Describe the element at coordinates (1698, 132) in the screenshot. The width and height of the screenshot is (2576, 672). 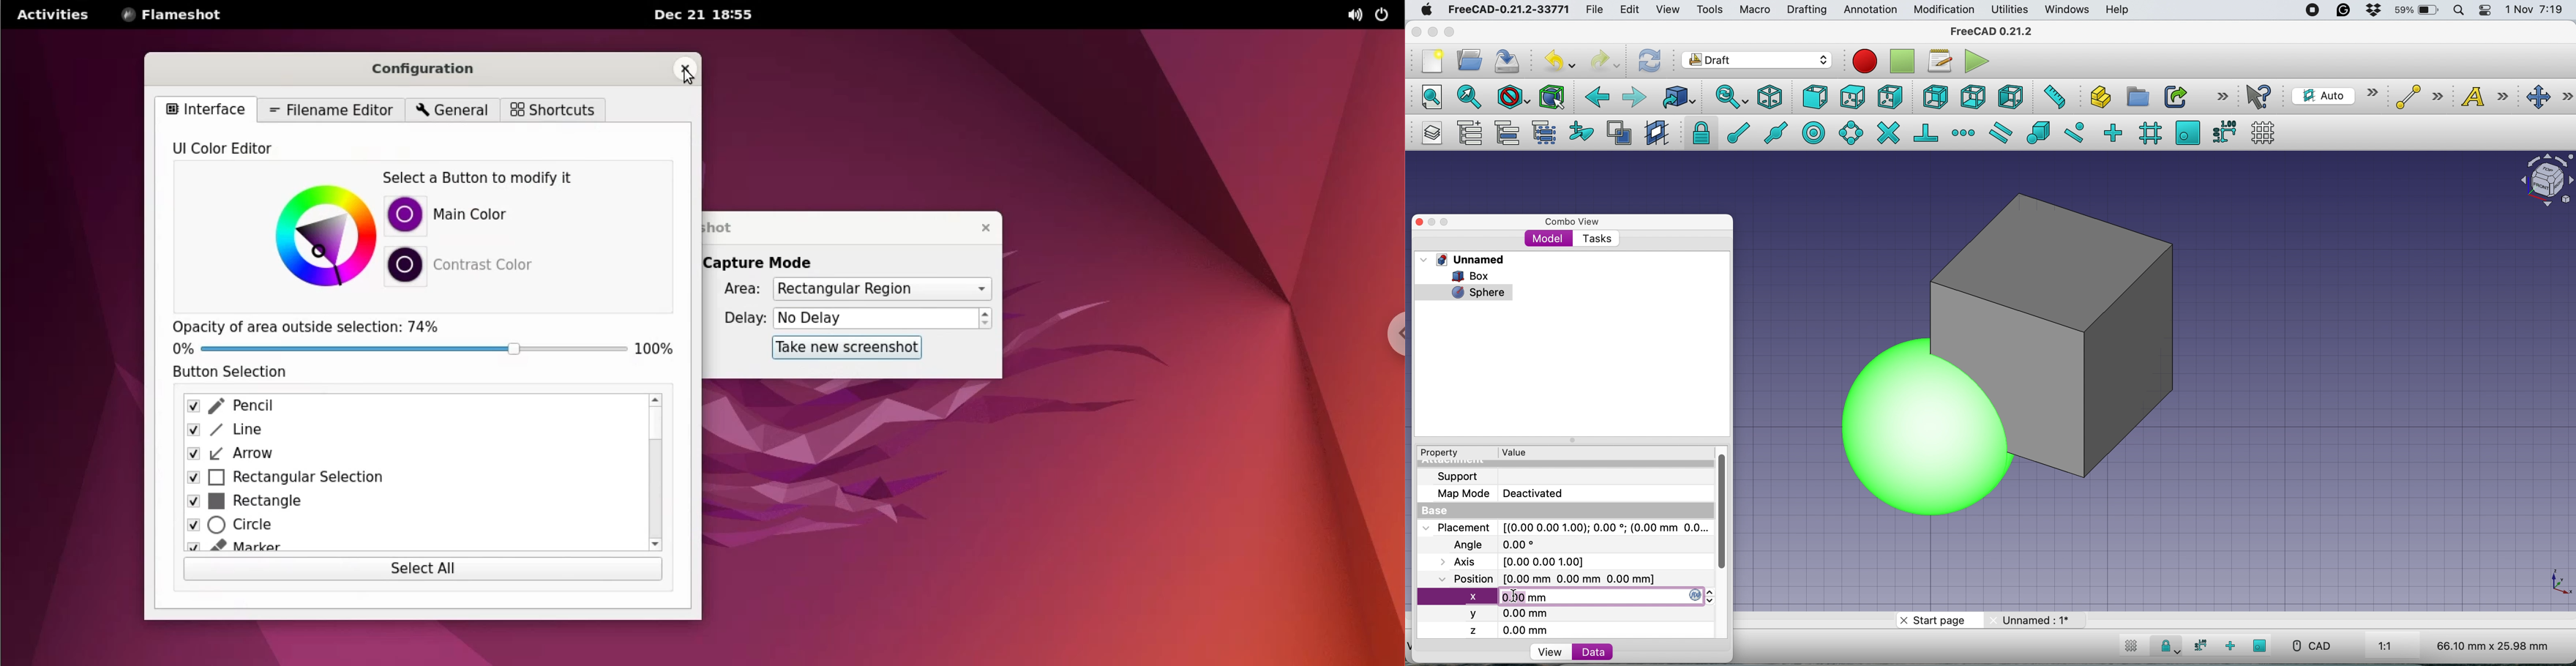
I see `snap lock` at that location.